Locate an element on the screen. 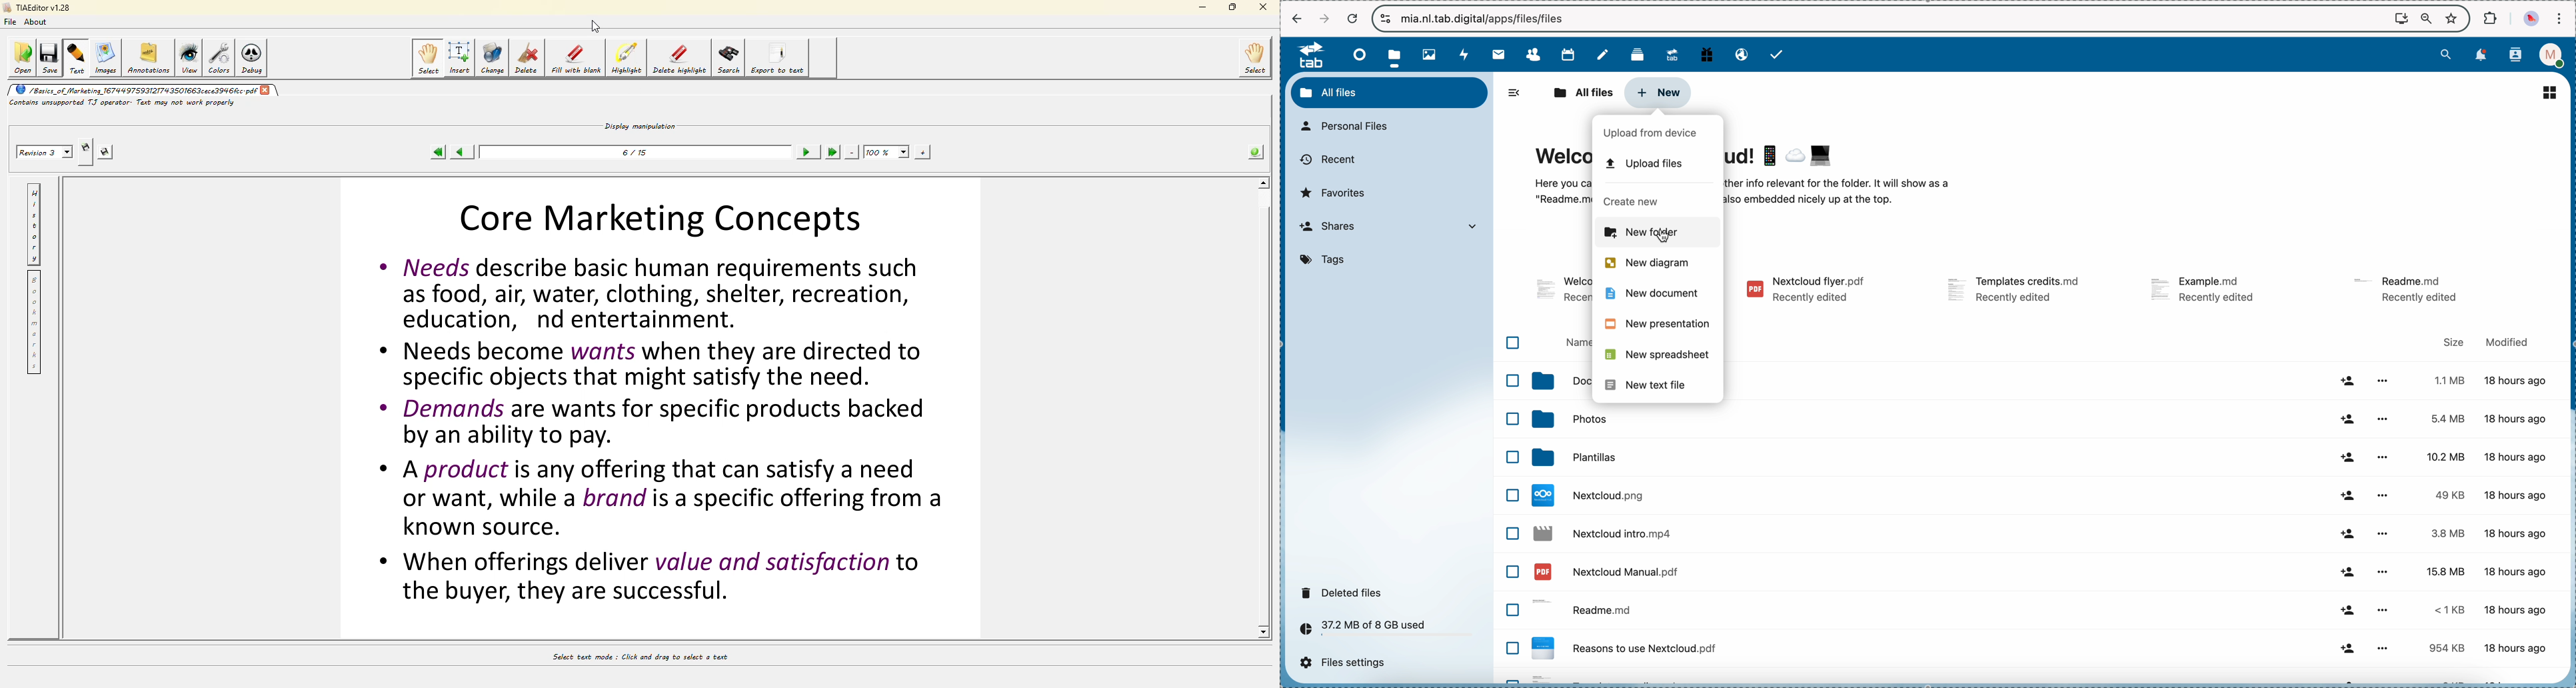  new diagram is located at coordinates (1650, 264).